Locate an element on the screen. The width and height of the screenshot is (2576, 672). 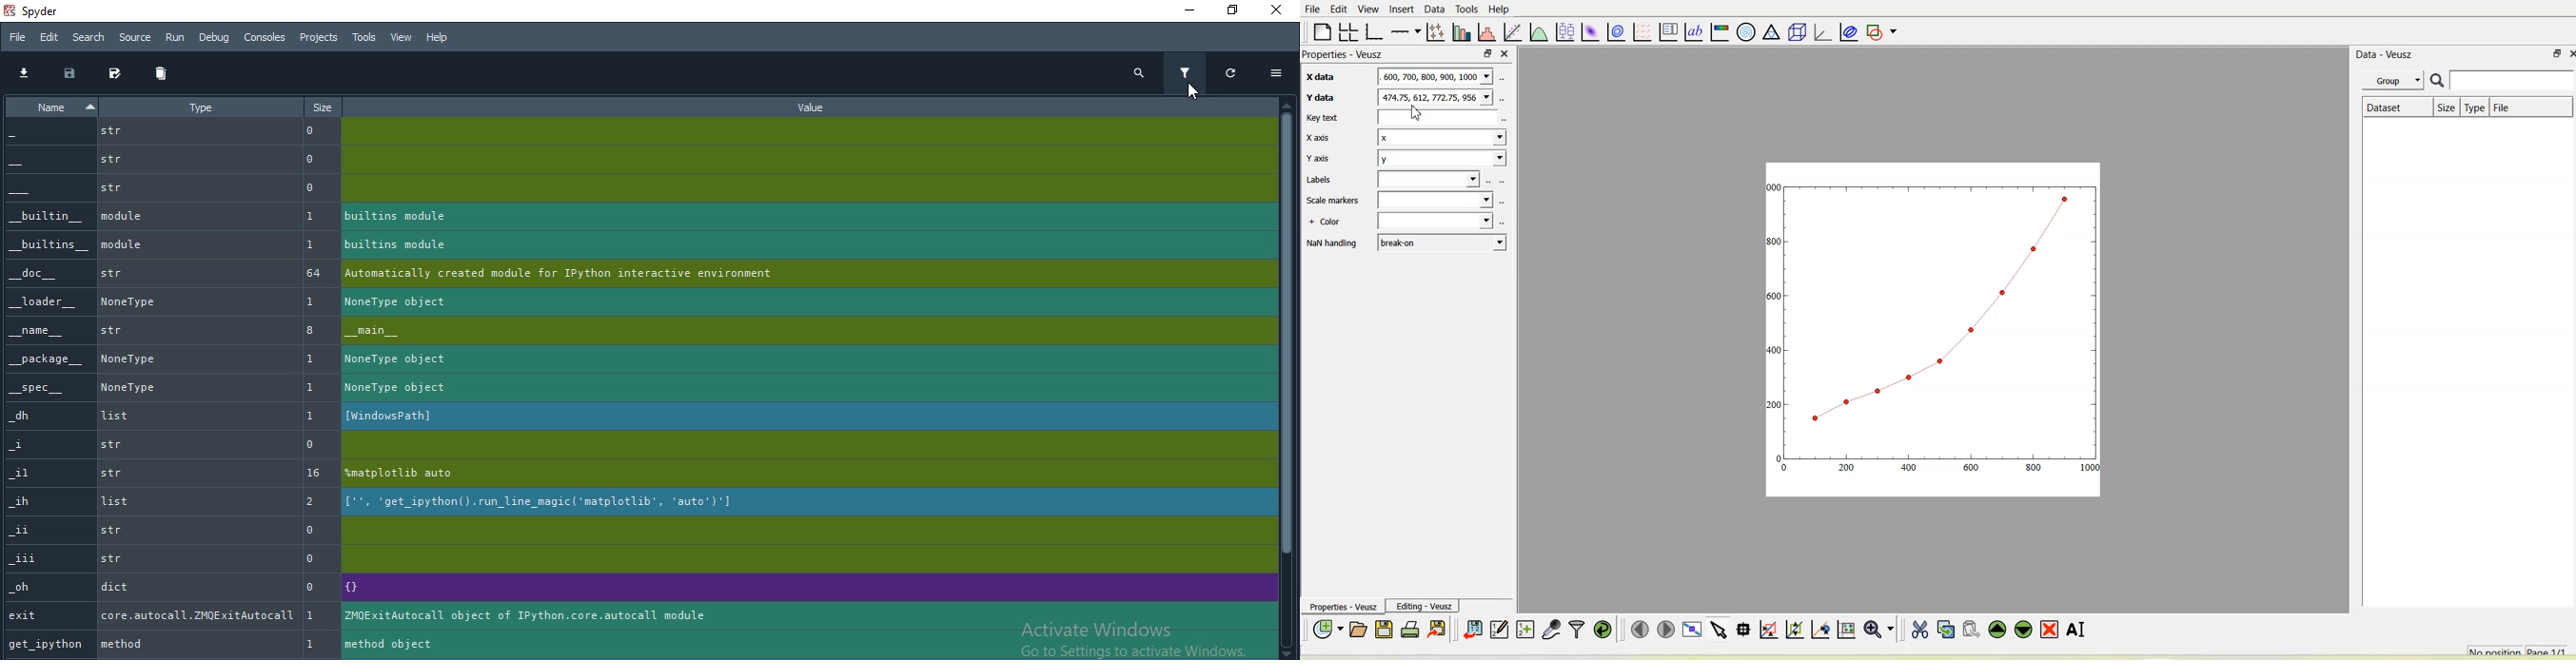
Base graph is located at coordinates (1373, 32).